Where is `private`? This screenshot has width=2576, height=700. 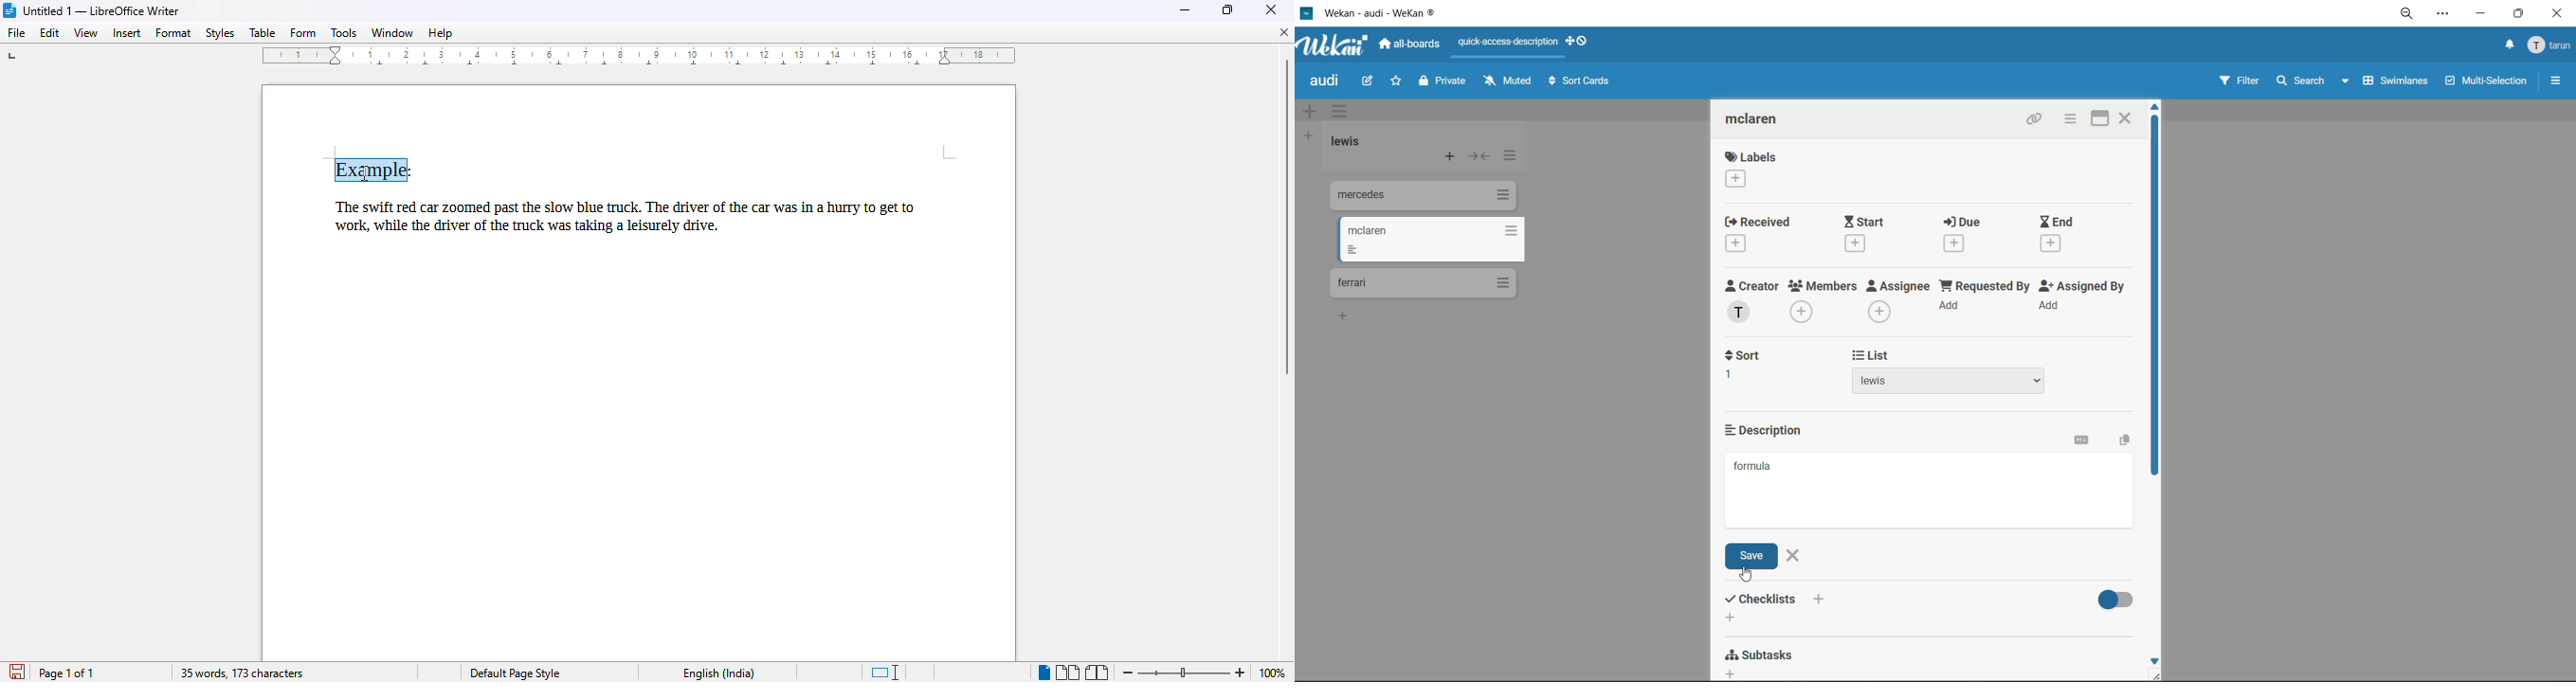 private is located at coordinates (1445, 83).